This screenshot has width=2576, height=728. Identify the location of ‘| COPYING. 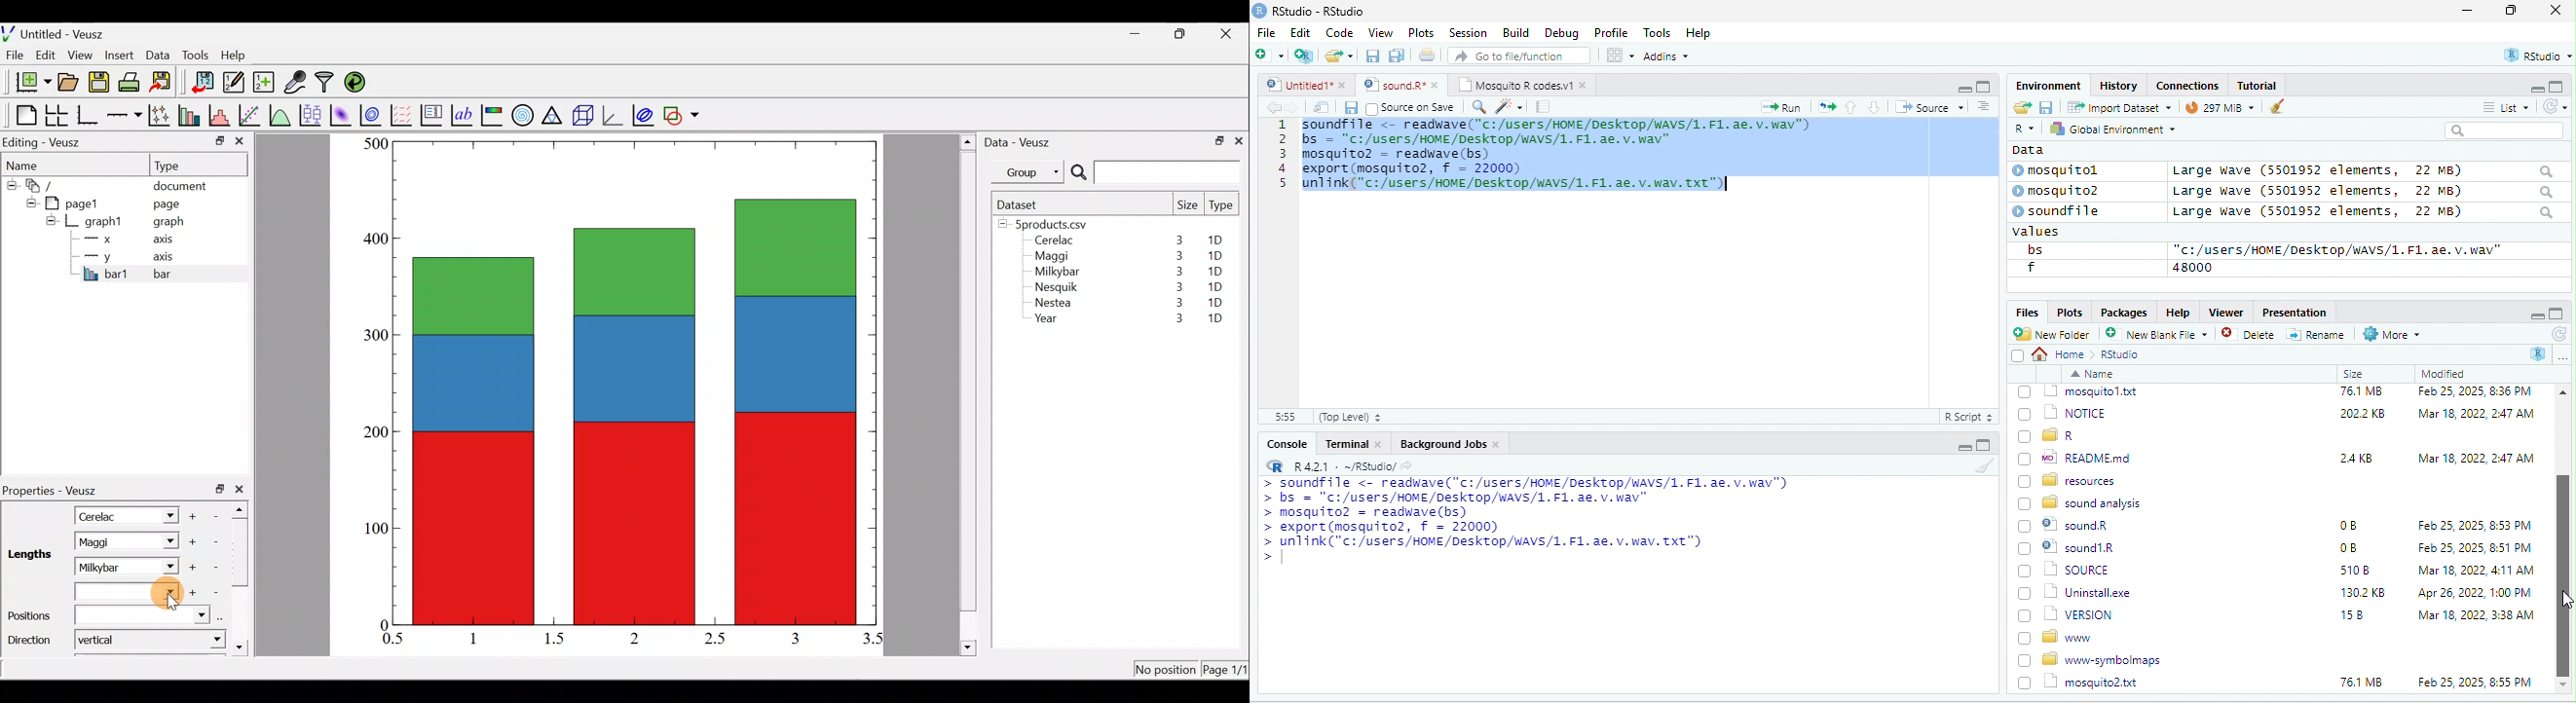
(2067, 461).